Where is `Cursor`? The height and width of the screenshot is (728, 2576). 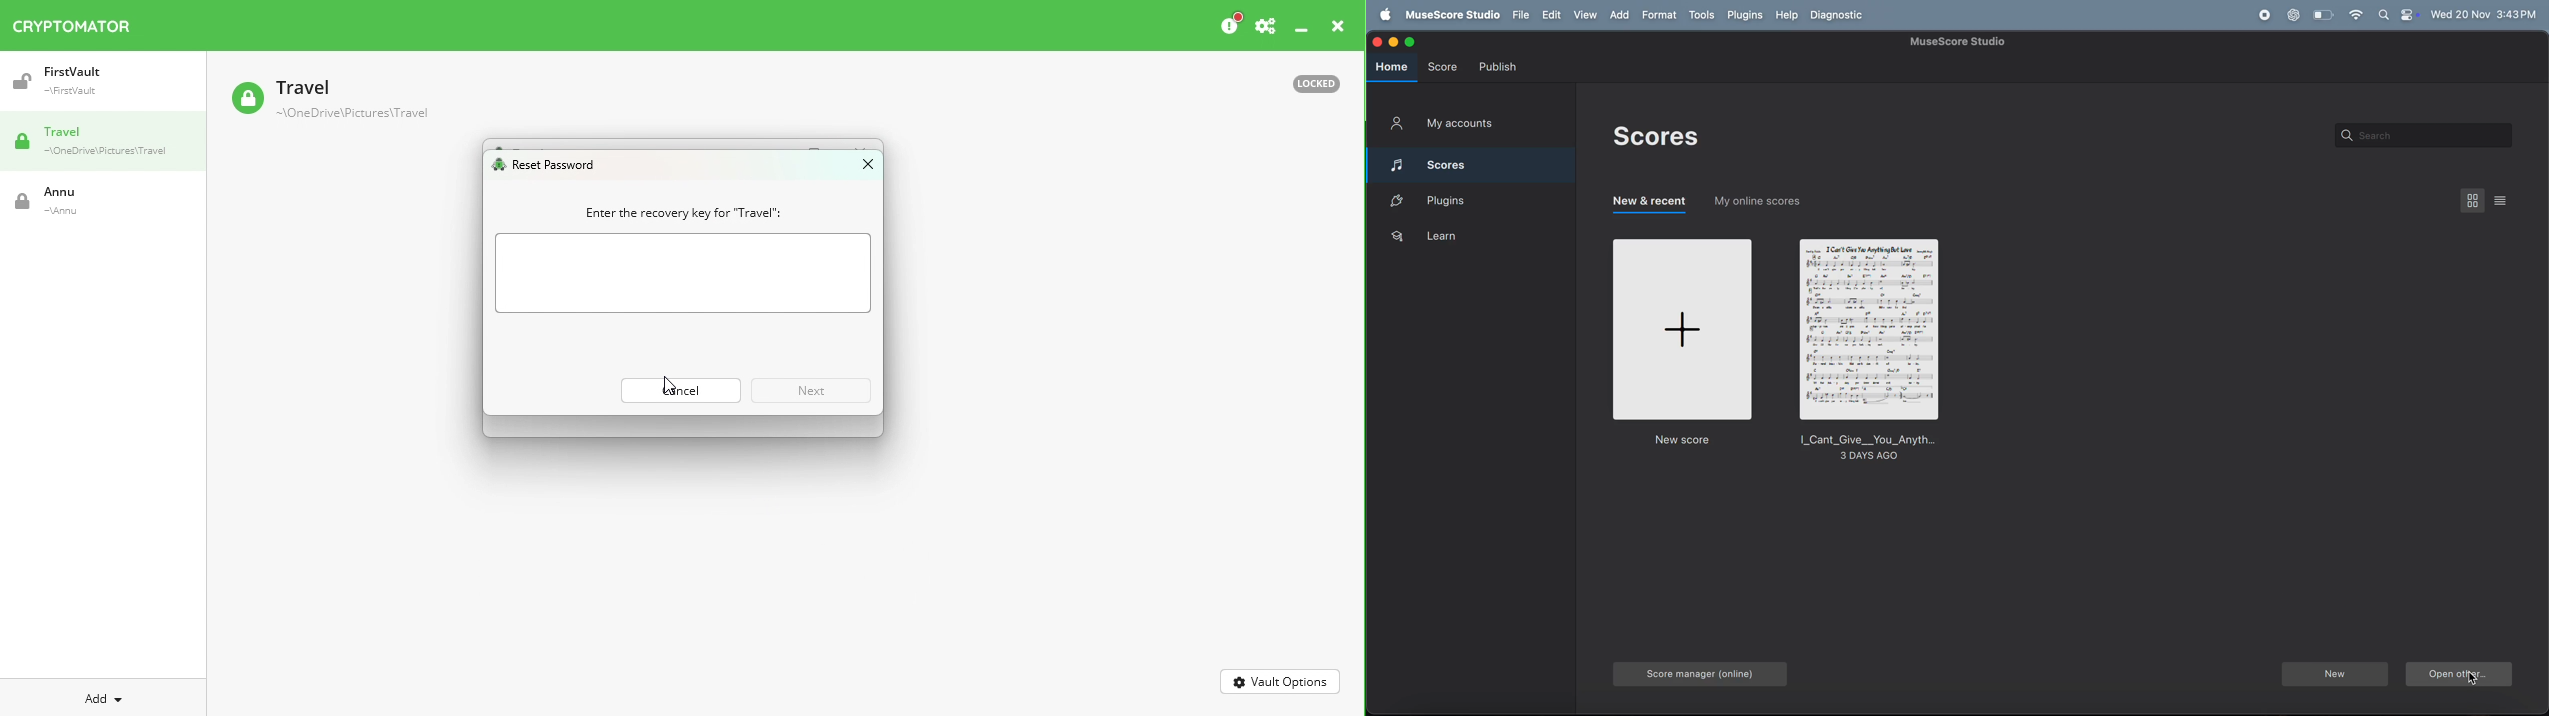 Cursor is located at coordinates (667, 389).